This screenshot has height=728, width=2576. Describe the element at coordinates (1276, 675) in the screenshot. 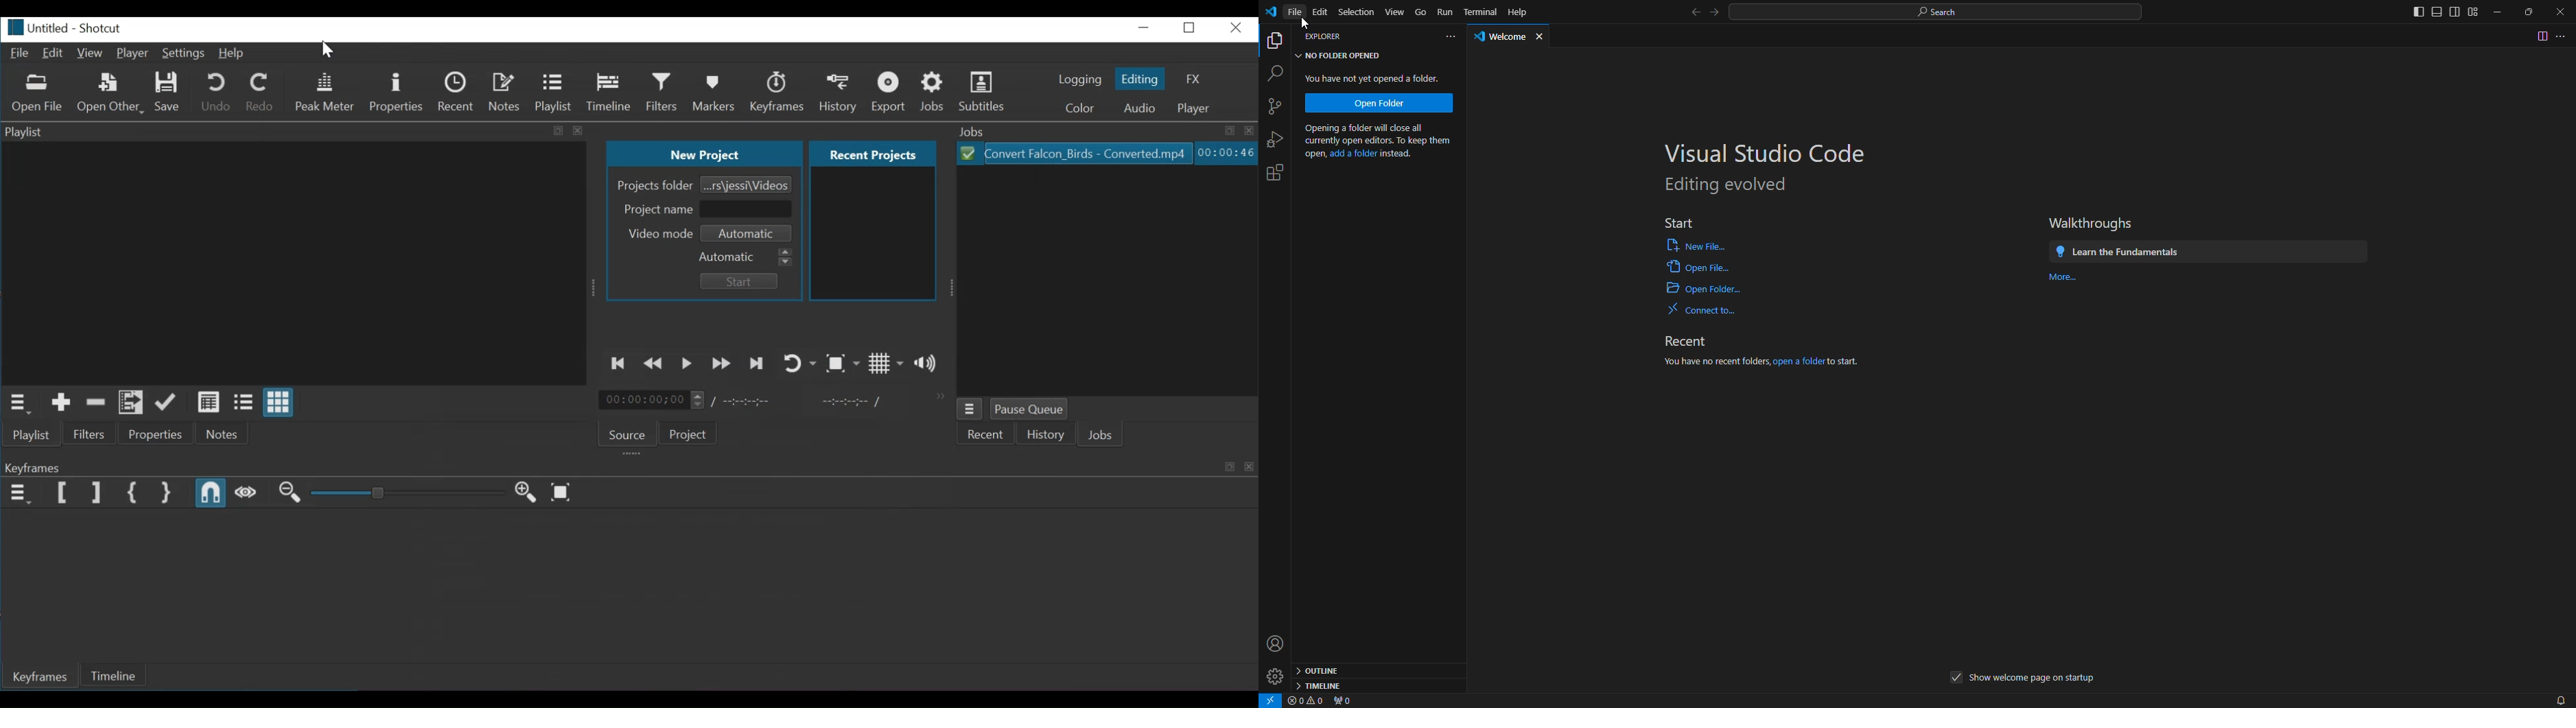

I see `manage` at that location.